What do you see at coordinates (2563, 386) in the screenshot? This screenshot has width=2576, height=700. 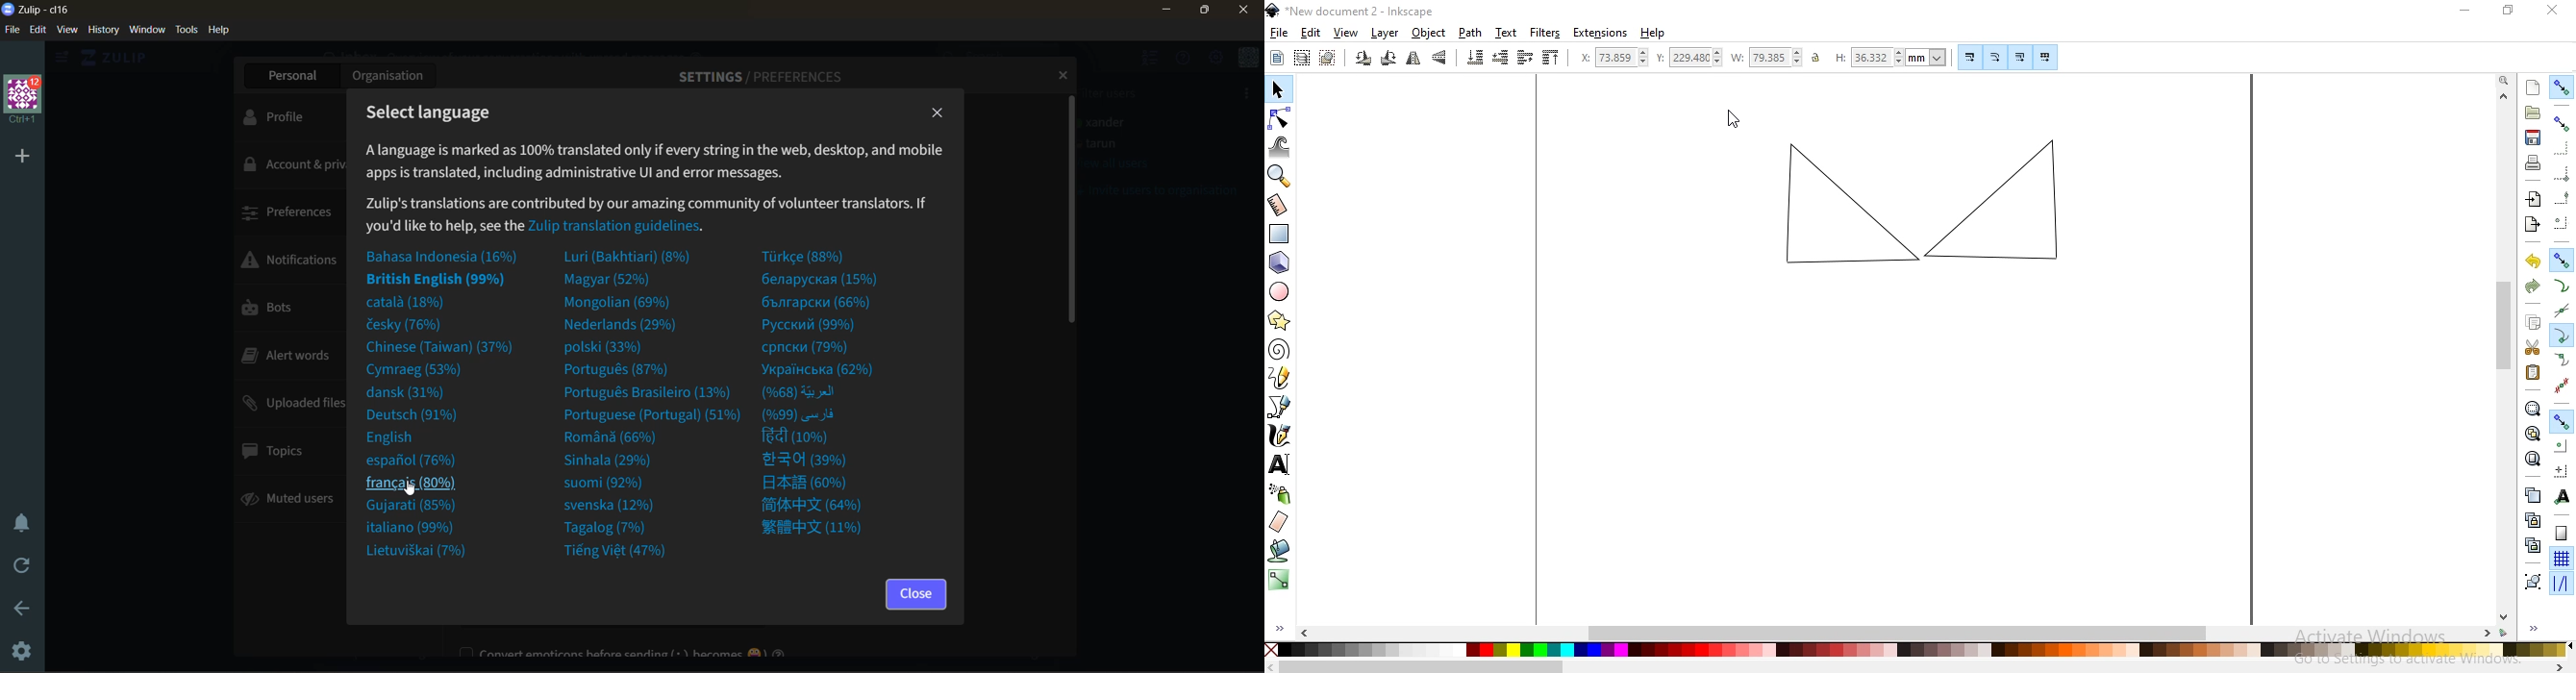 I see `snap midpoints of line segments` at bounding box center [2563, 386].